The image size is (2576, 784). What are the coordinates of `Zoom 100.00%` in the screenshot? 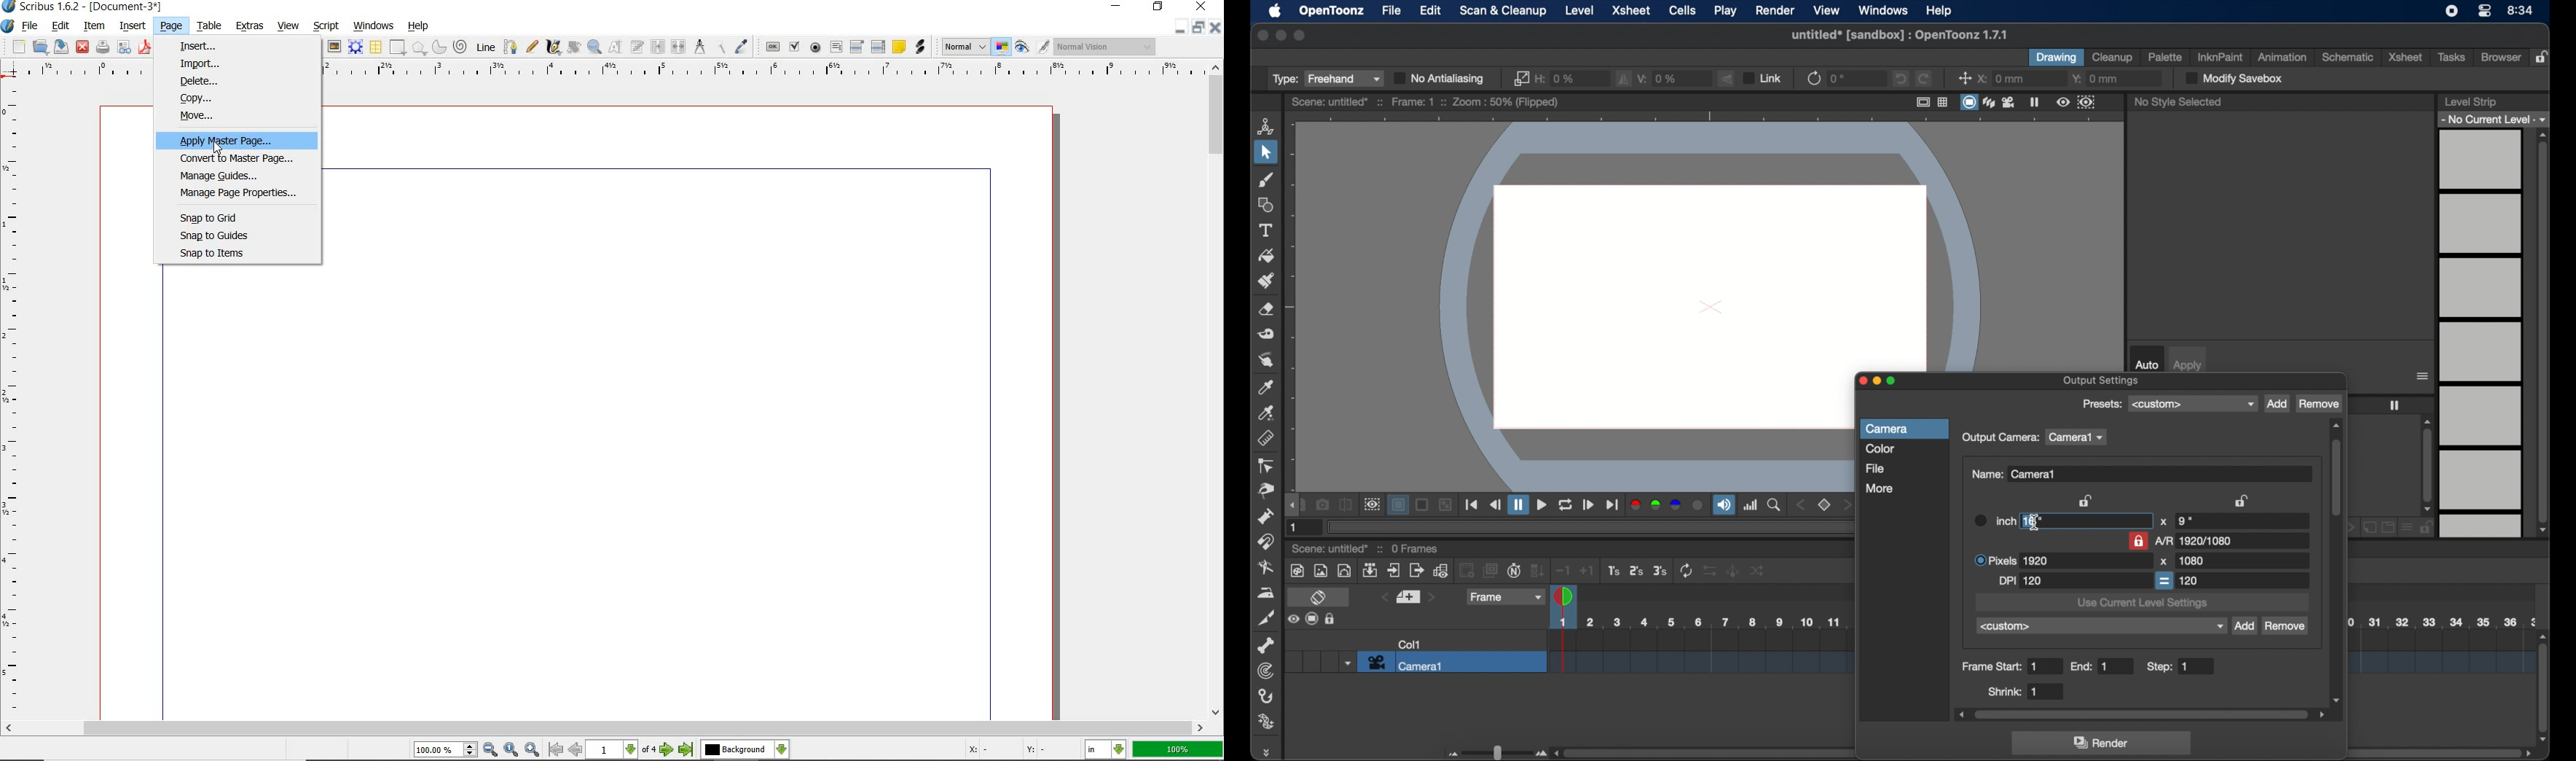 It's located at (445, 749).